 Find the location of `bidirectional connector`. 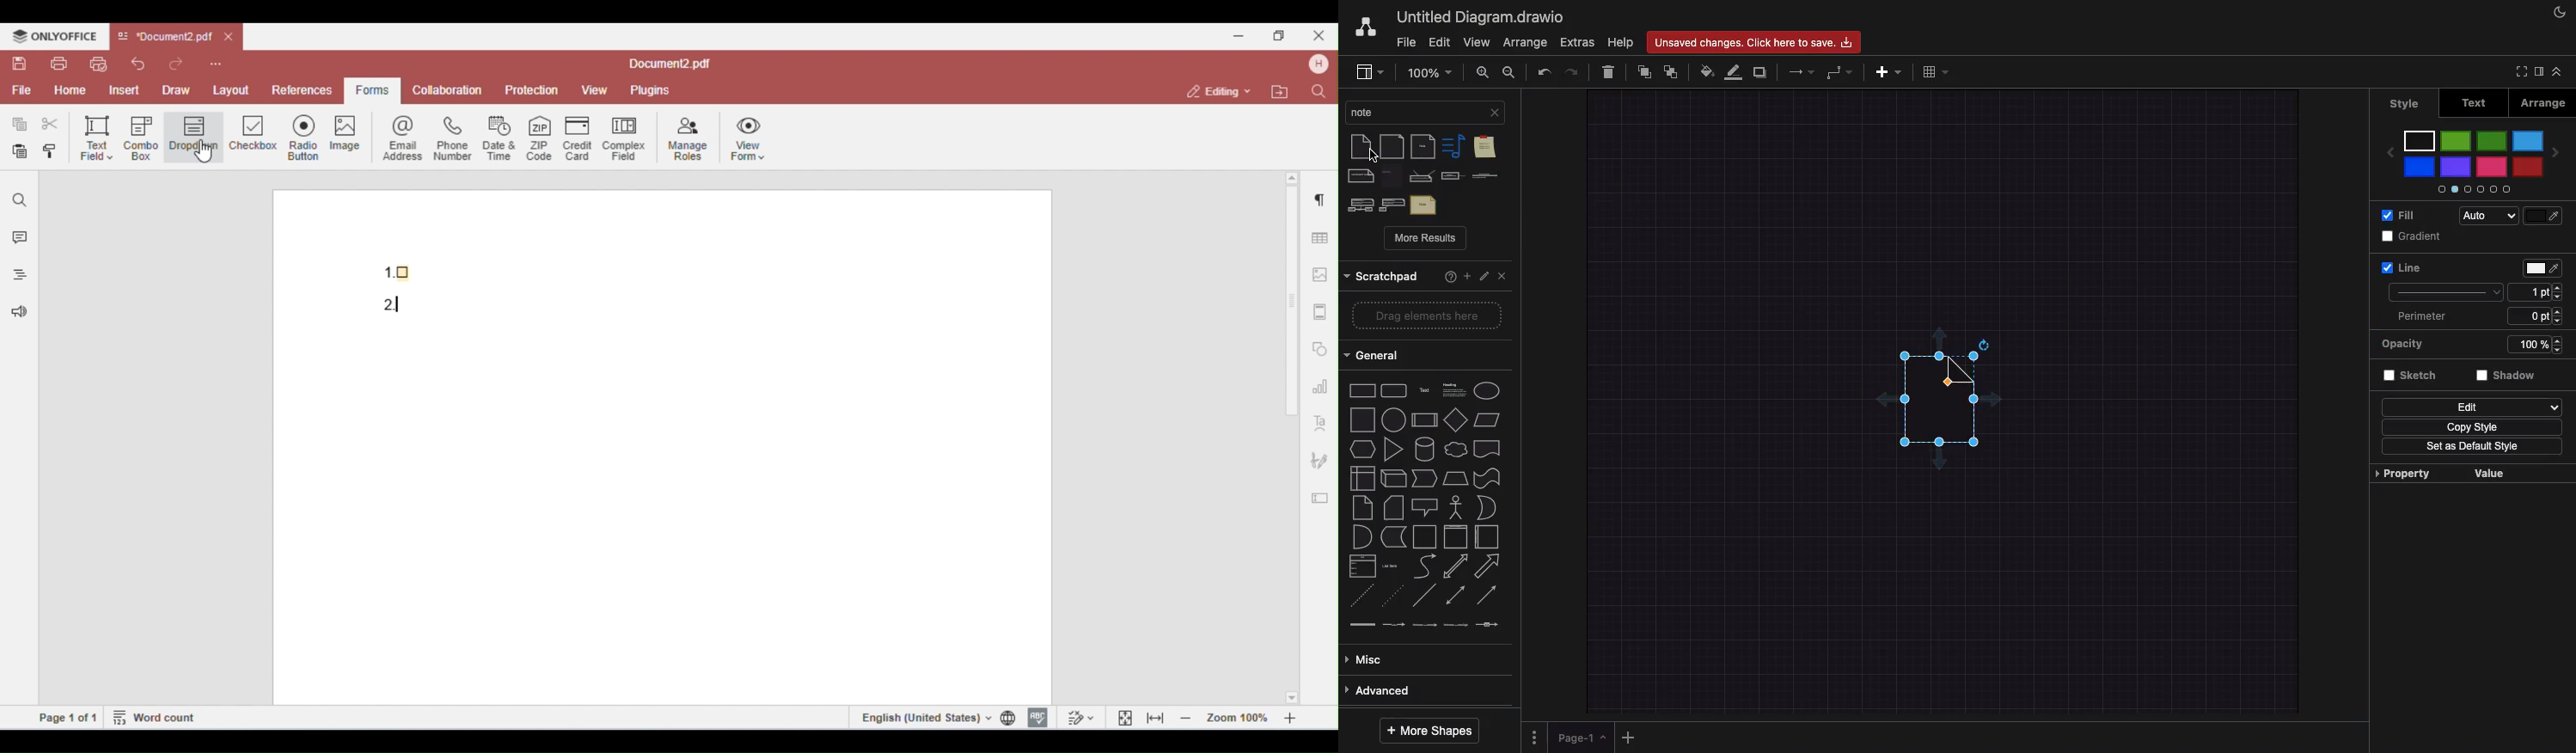

bidirectional connector is located at coordinates (1456, 597).